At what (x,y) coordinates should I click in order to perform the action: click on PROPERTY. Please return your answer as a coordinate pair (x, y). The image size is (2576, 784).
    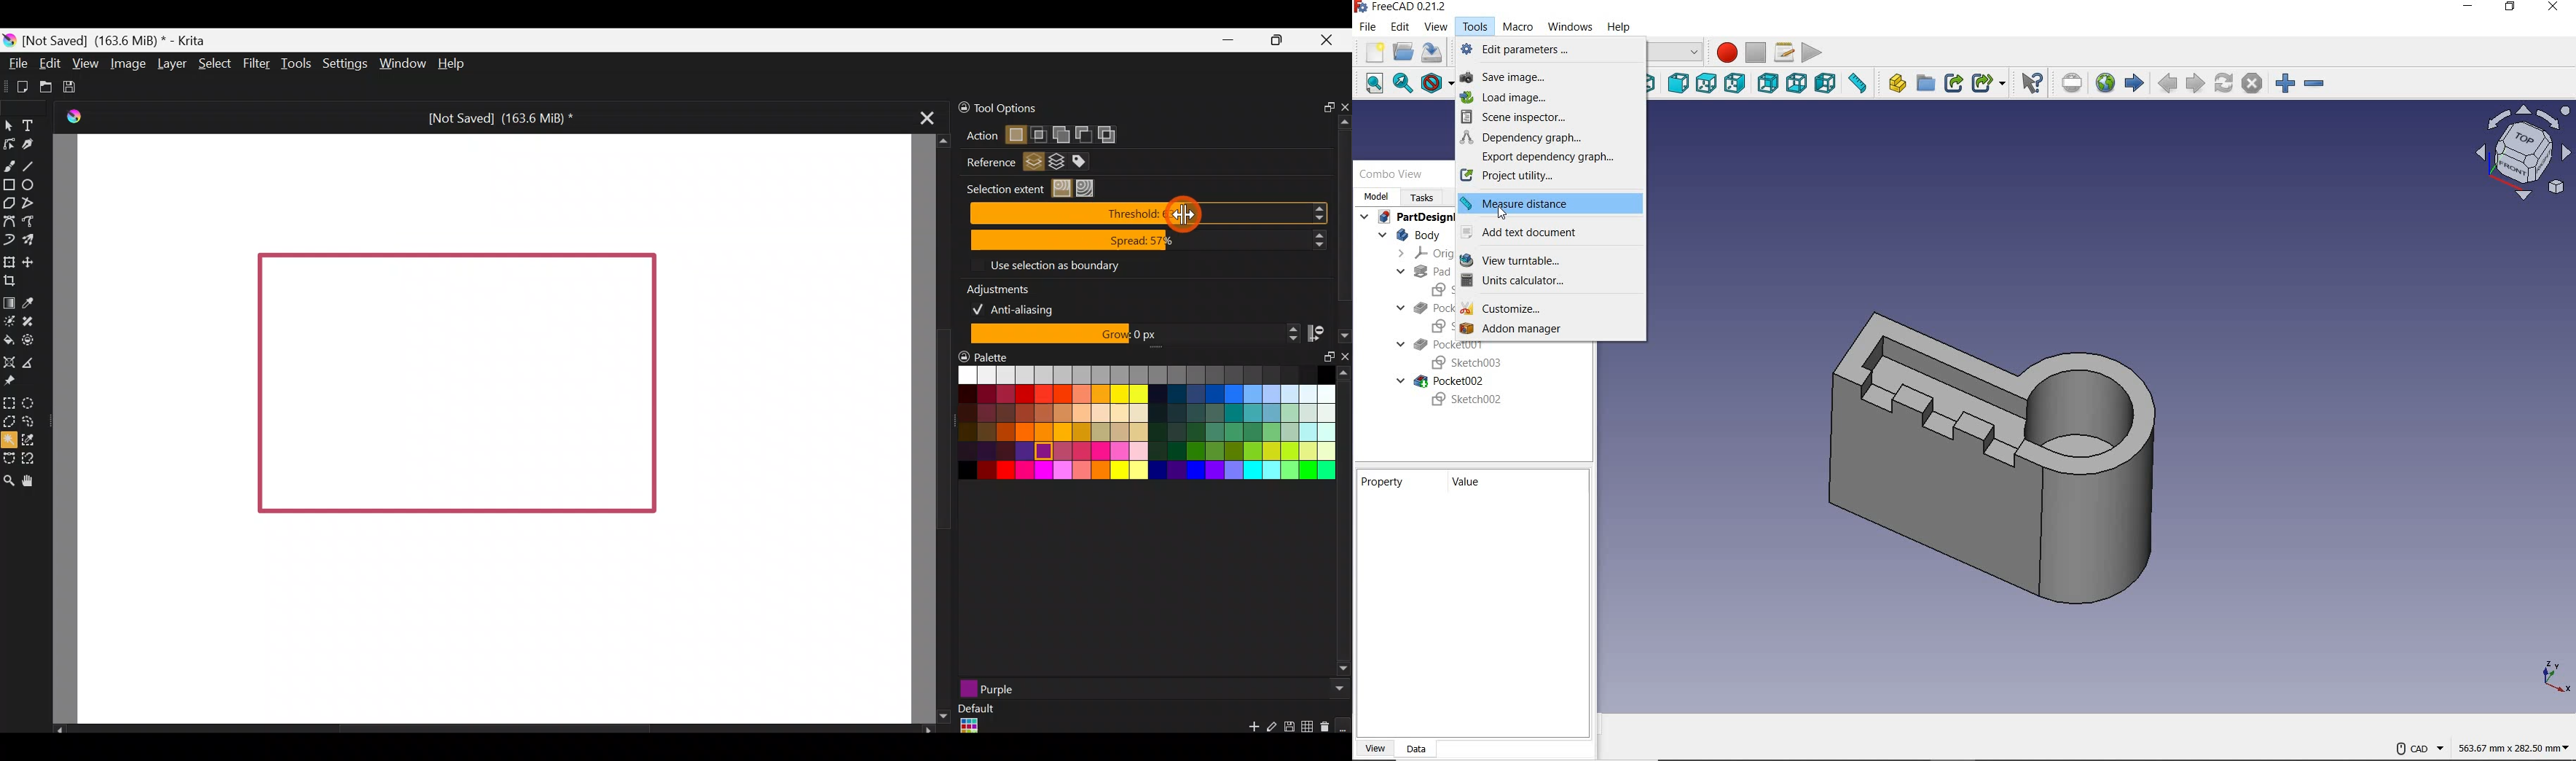
    Looking at the image, I should click on (1387, 481).